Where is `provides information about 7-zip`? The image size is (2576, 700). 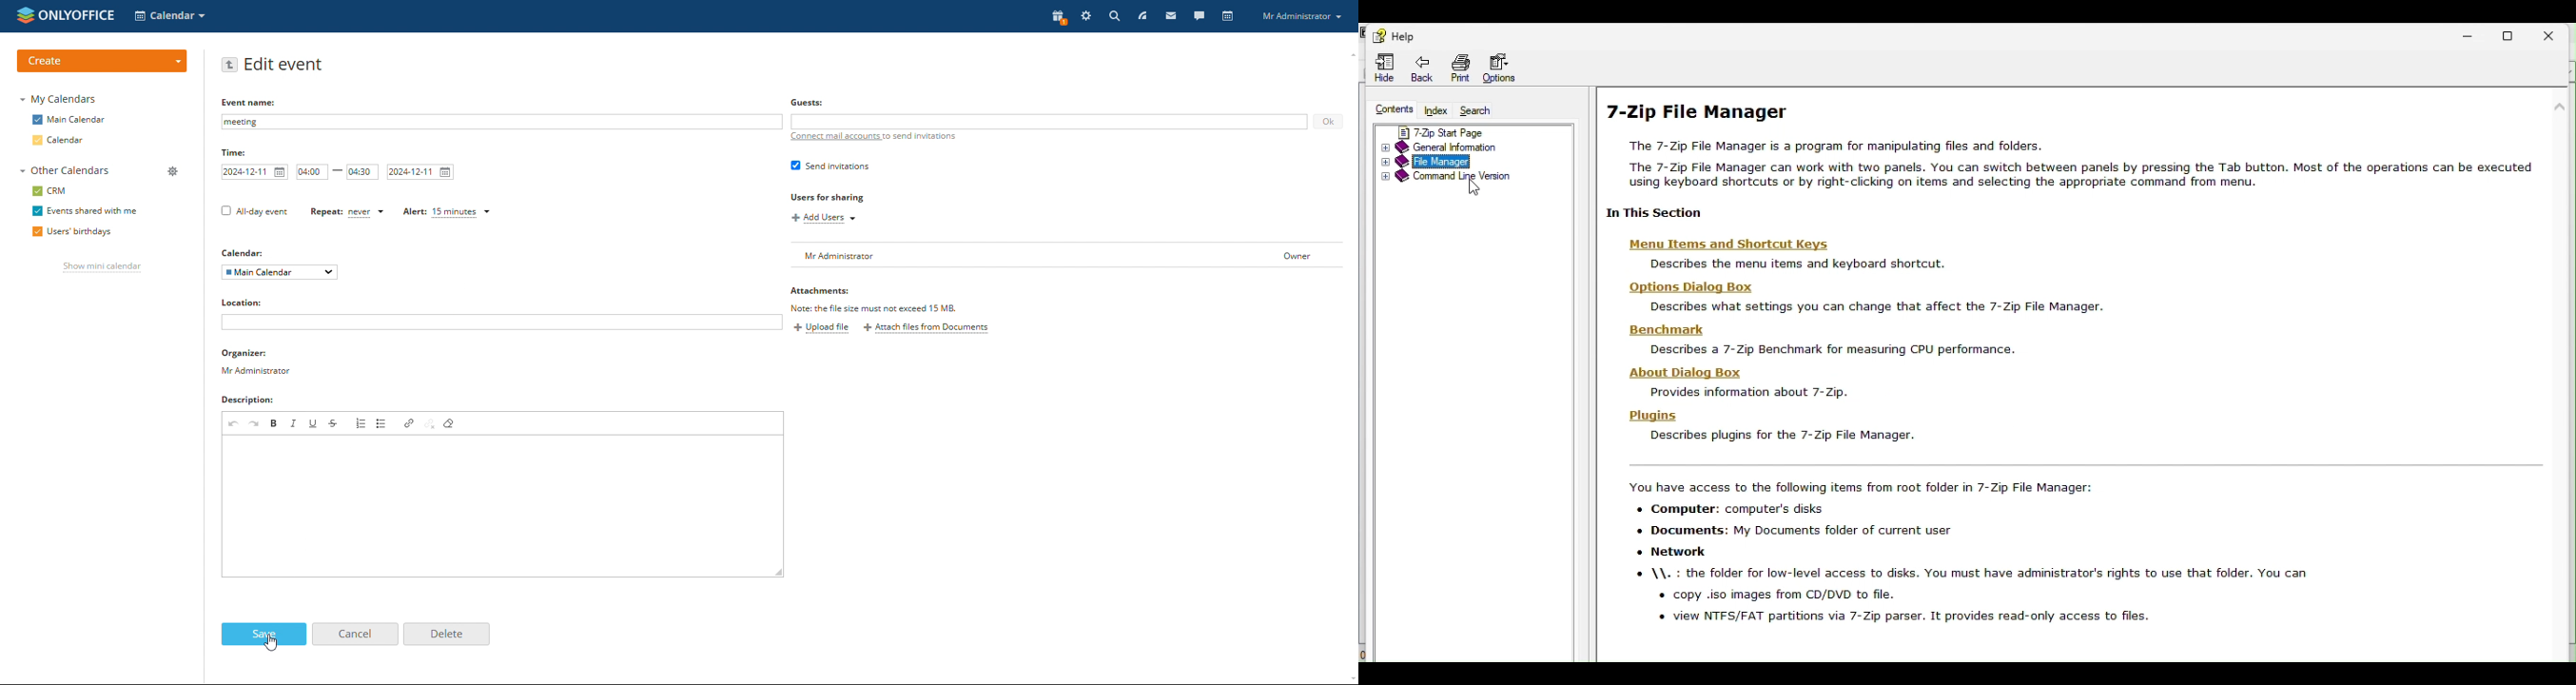 provides information about 7-zip is located at coordinates (1752, 392).